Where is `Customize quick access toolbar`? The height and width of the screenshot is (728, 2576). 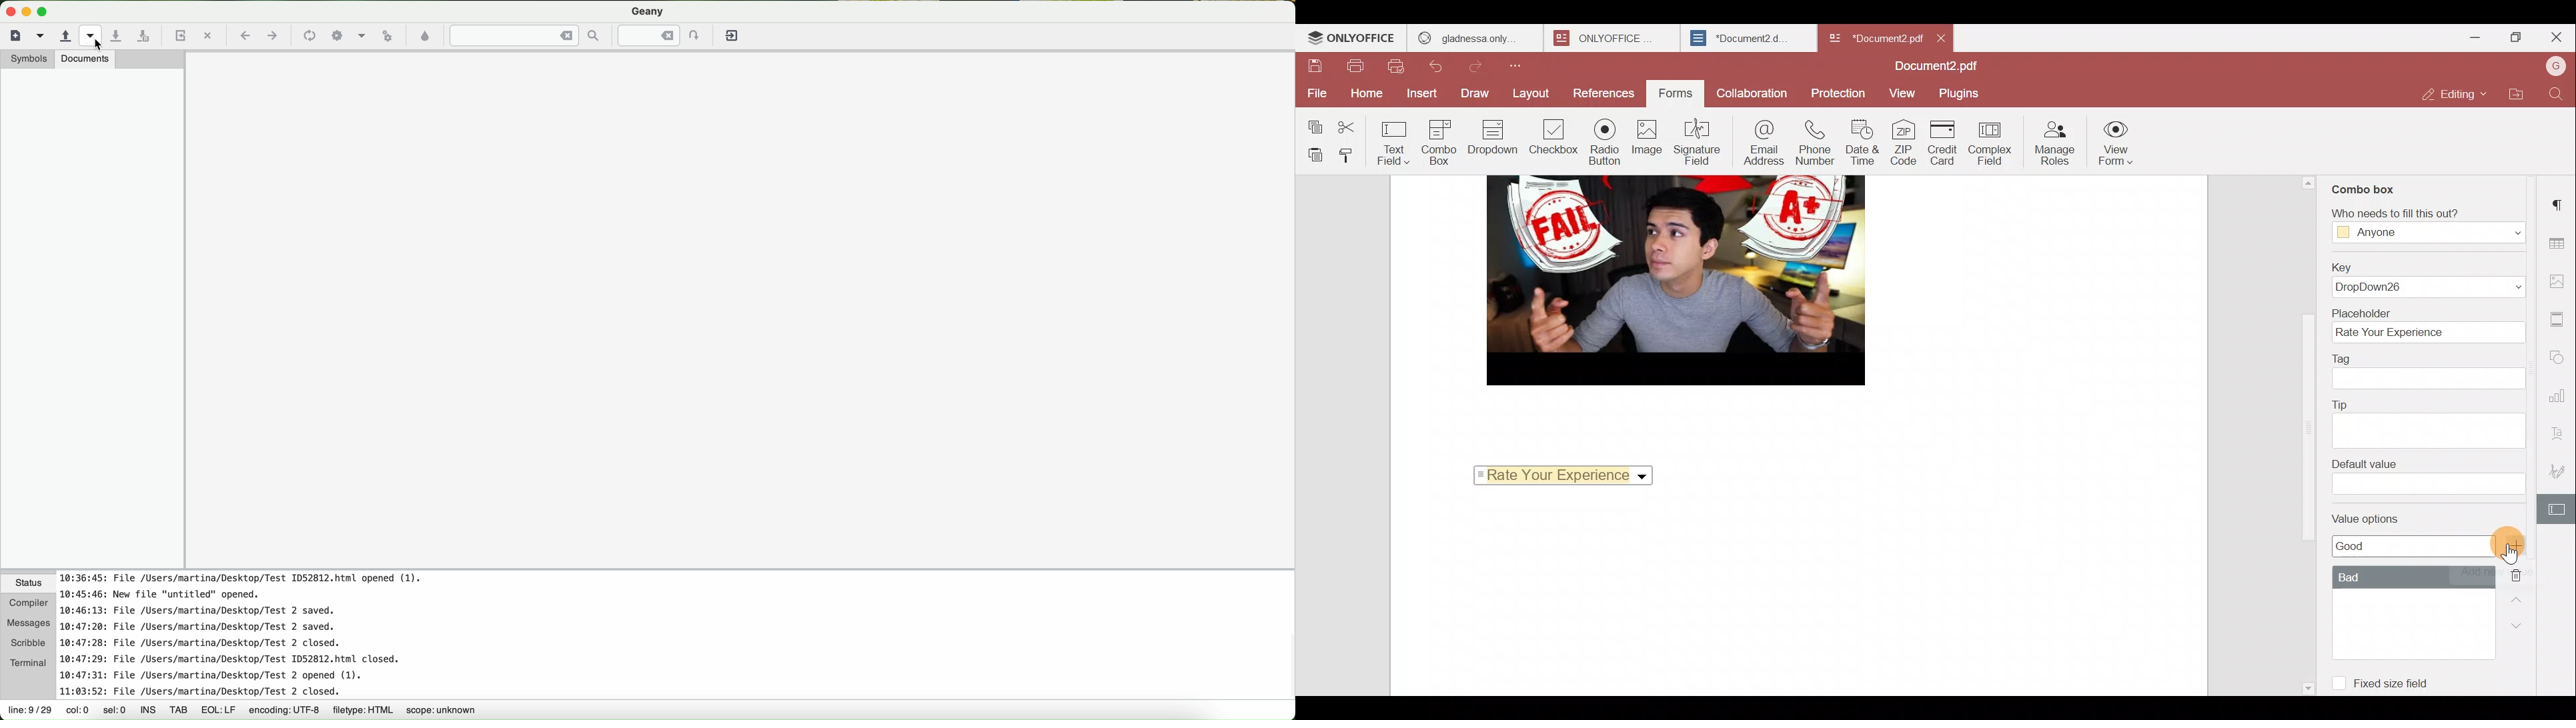 Customize quick access toolbar is located at coordinates (1519, 68).